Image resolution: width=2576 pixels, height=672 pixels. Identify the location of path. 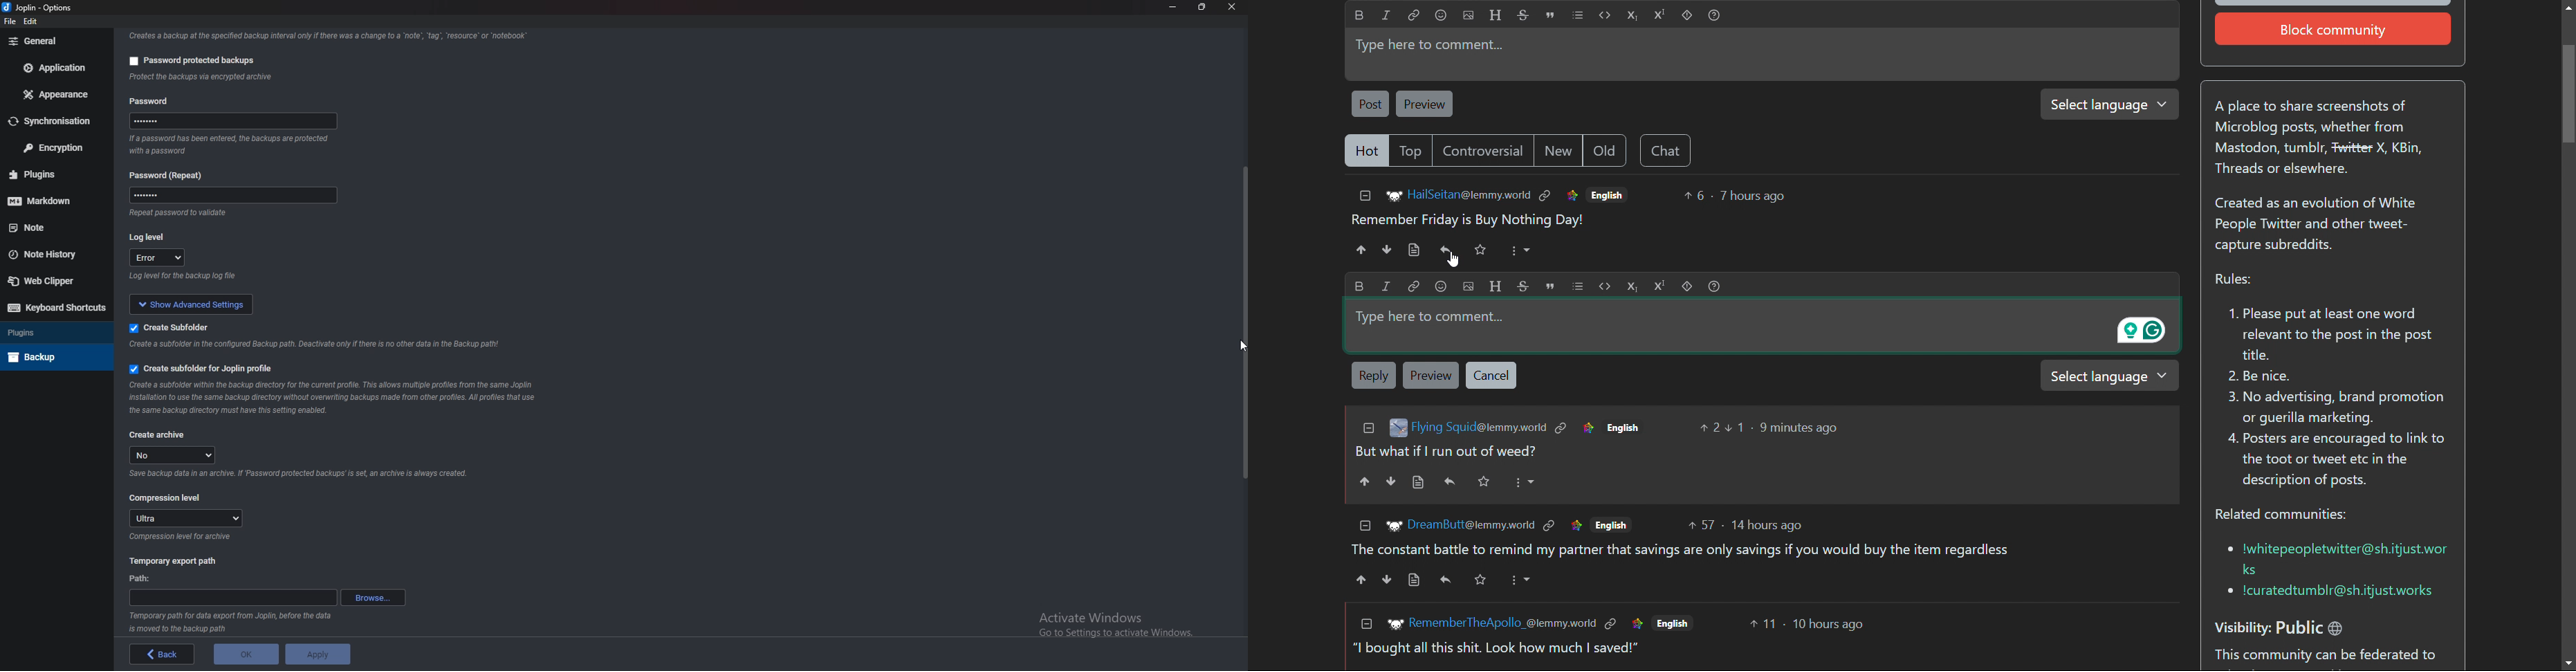
(232, 598).